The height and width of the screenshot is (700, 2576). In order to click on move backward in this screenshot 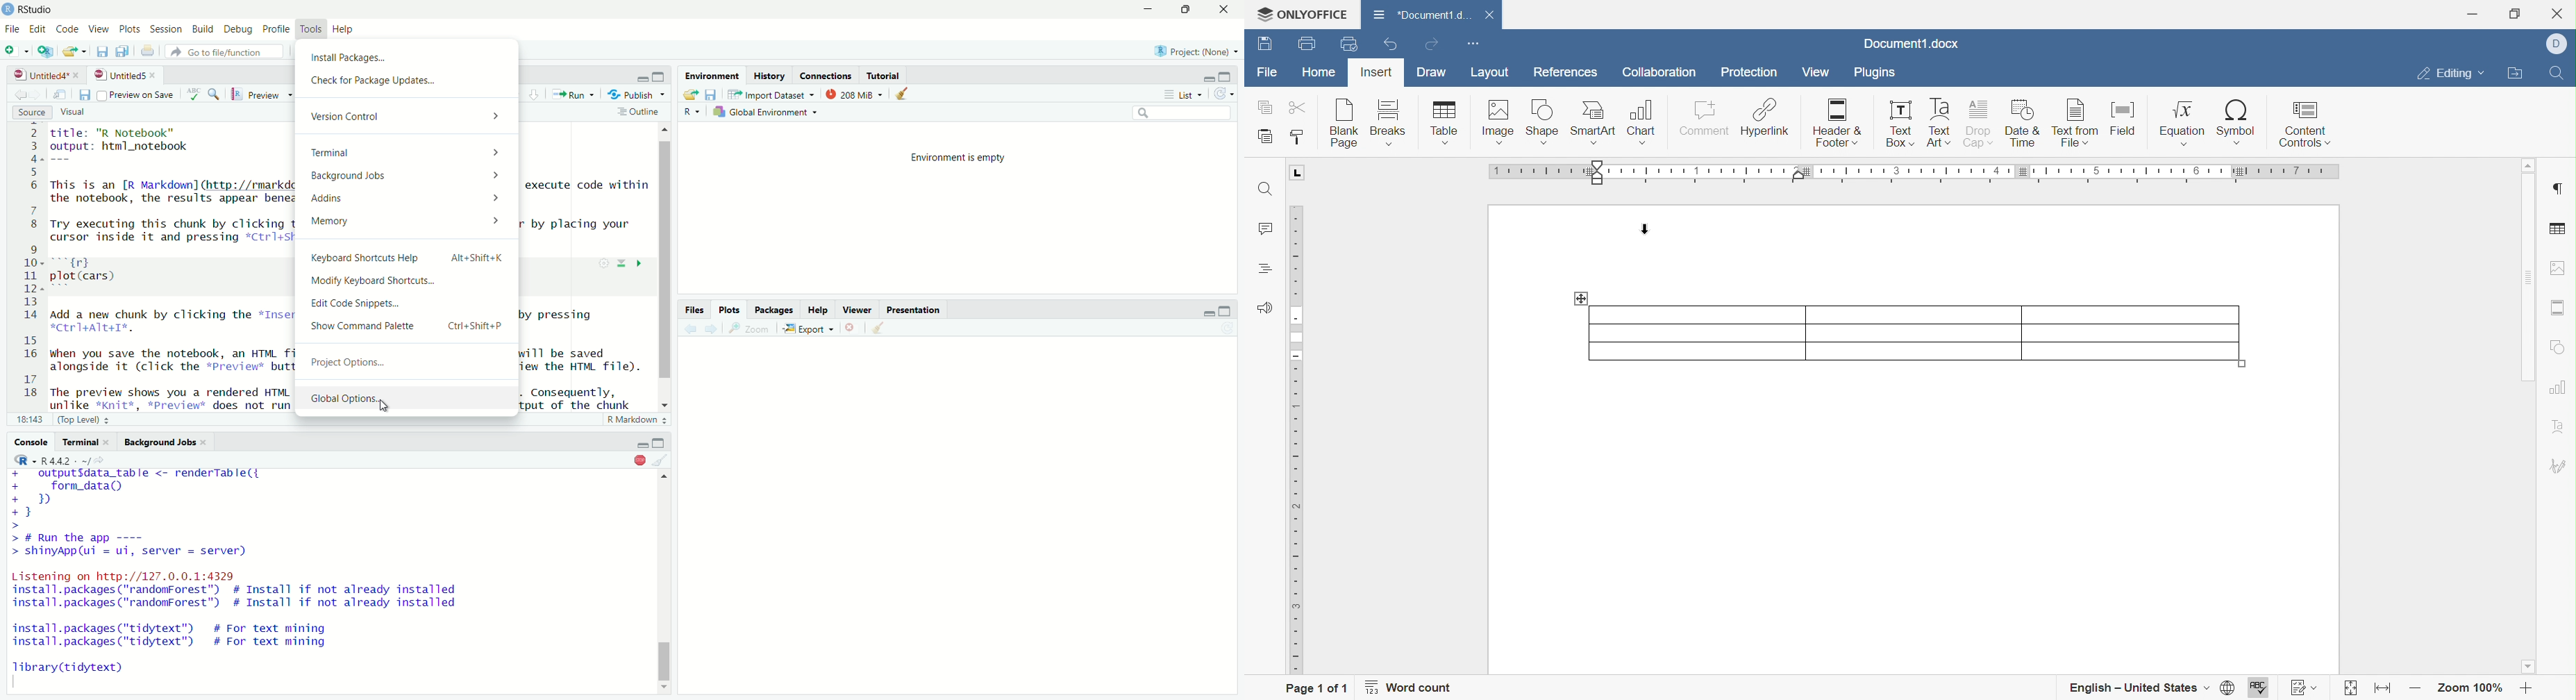, I will do `click(690, 330)`.